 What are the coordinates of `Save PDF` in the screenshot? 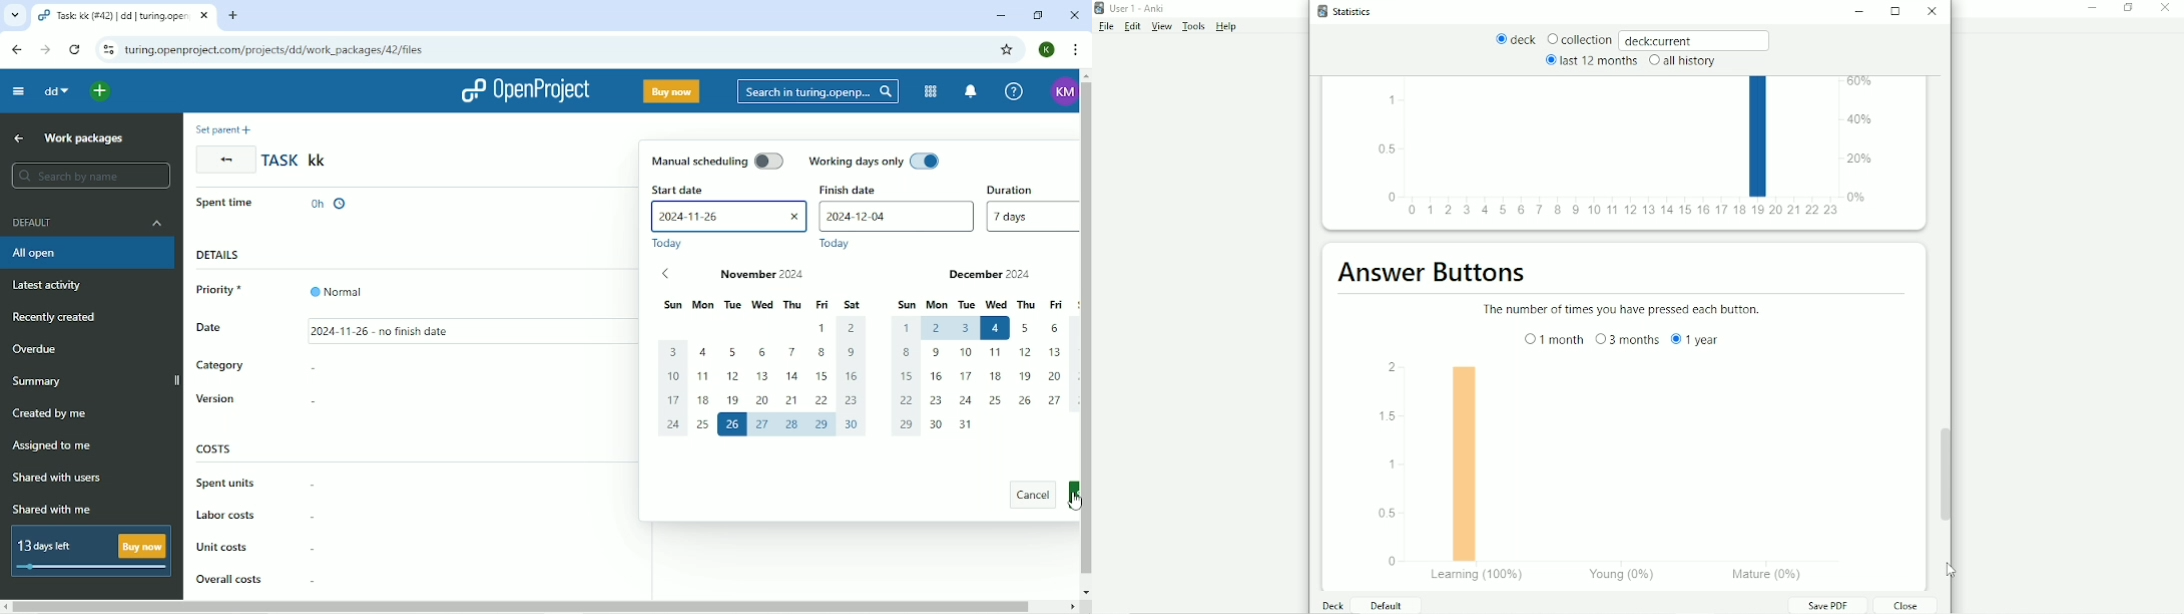 It's located at (1827, 605).